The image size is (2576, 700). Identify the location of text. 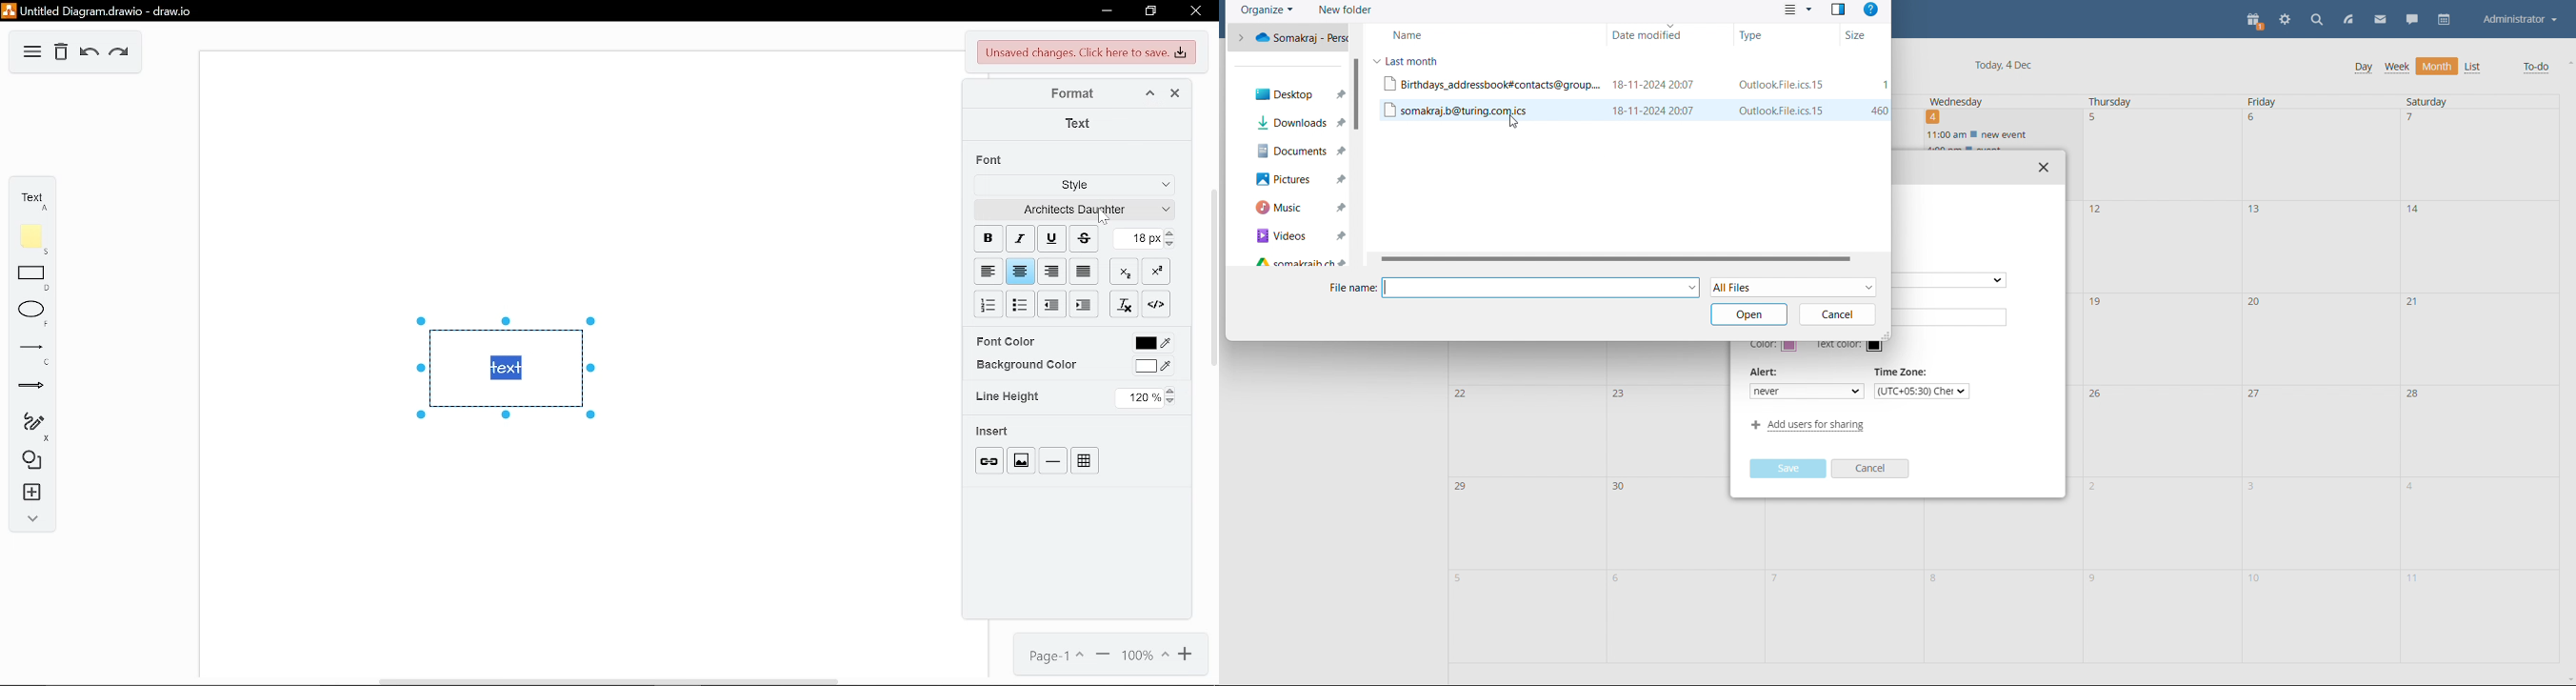
(1079, 124).